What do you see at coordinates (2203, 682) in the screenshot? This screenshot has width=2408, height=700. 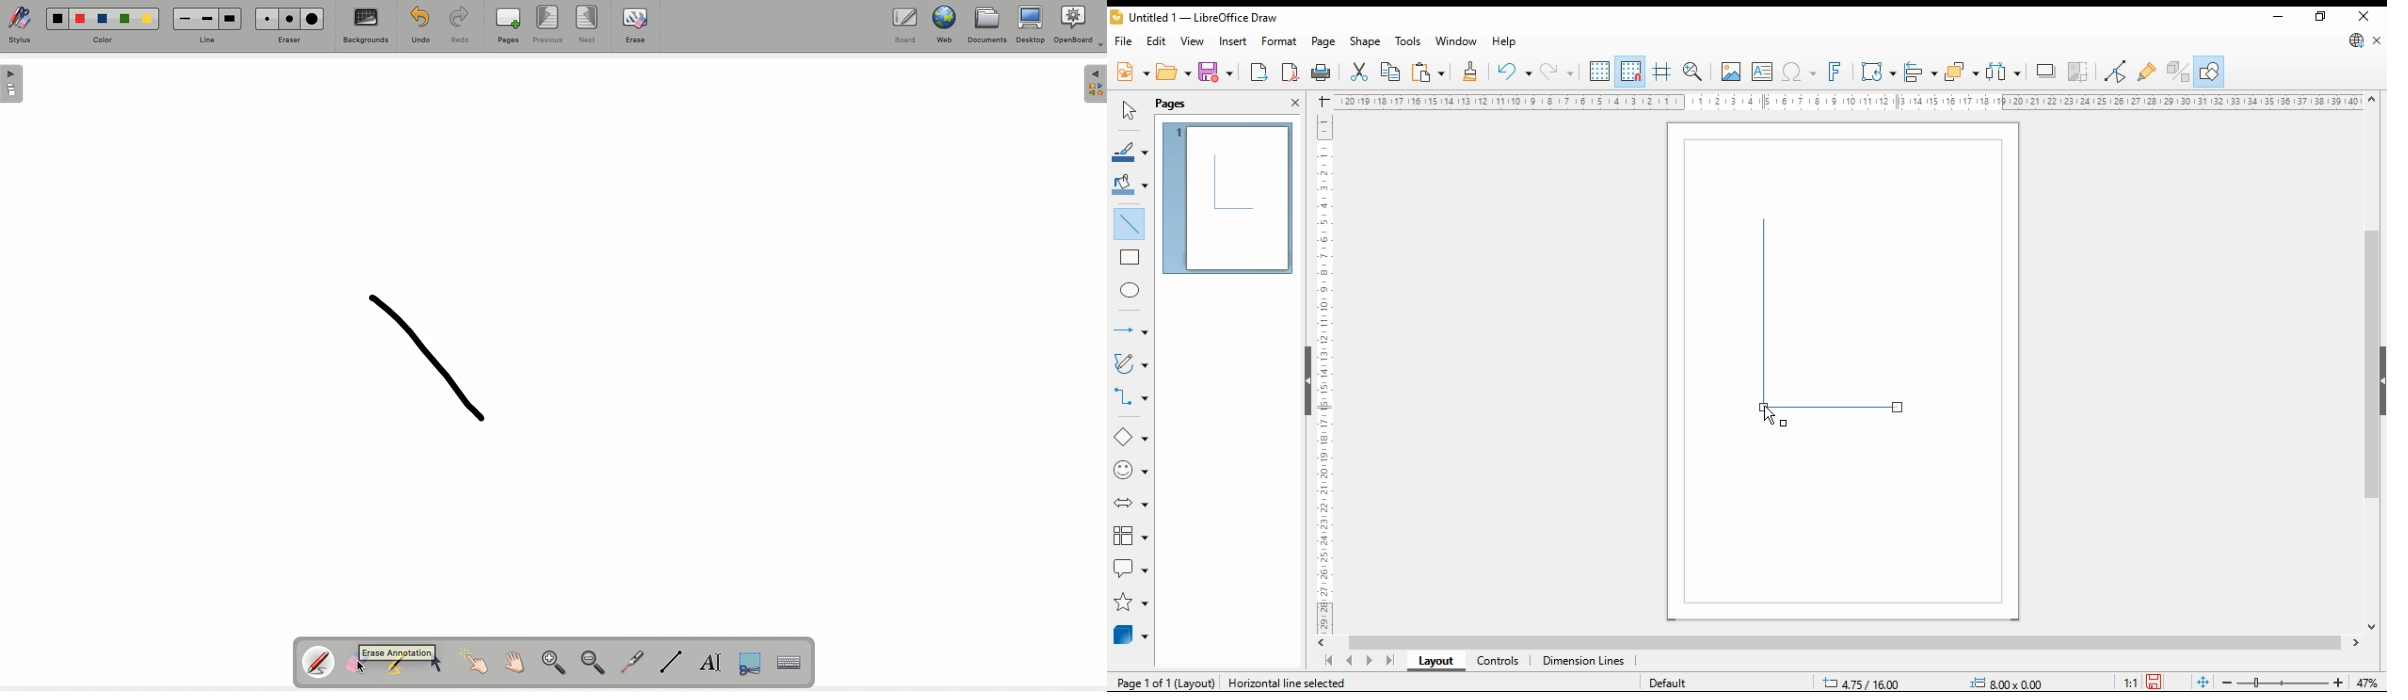 I see `fit page to current window` at bounding box center [2203, 682].